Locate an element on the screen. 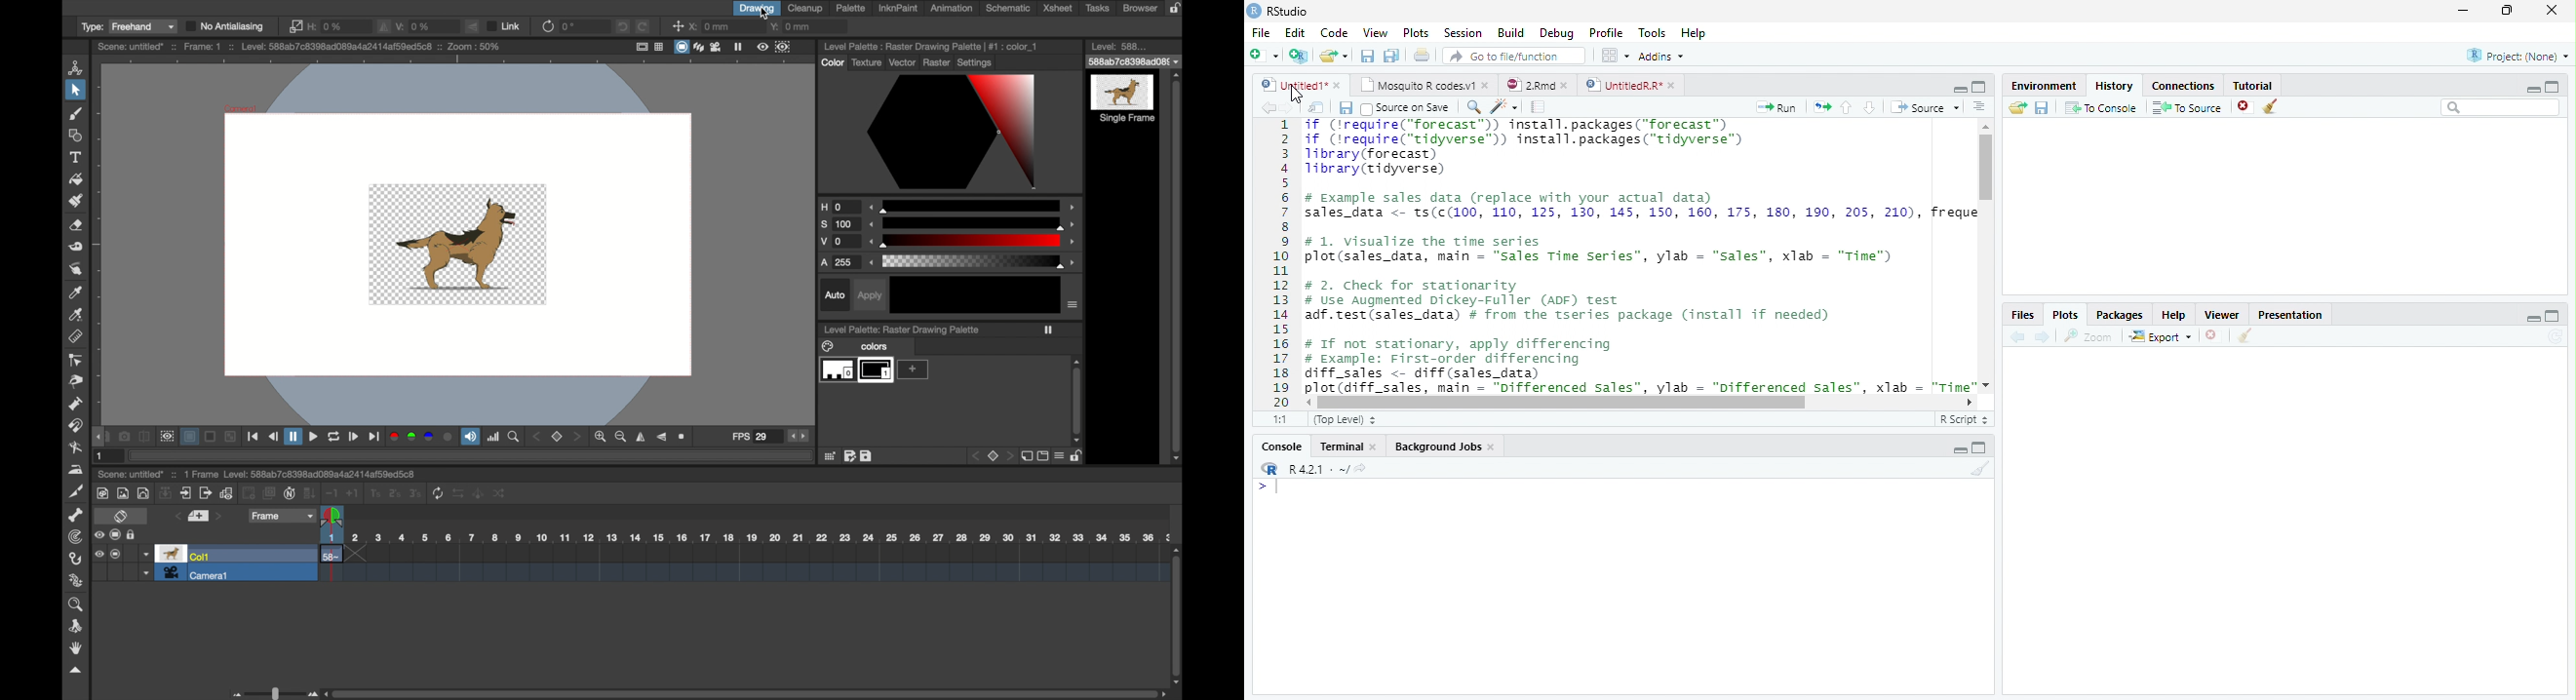  Clean is located at coordinates (2274, 106).